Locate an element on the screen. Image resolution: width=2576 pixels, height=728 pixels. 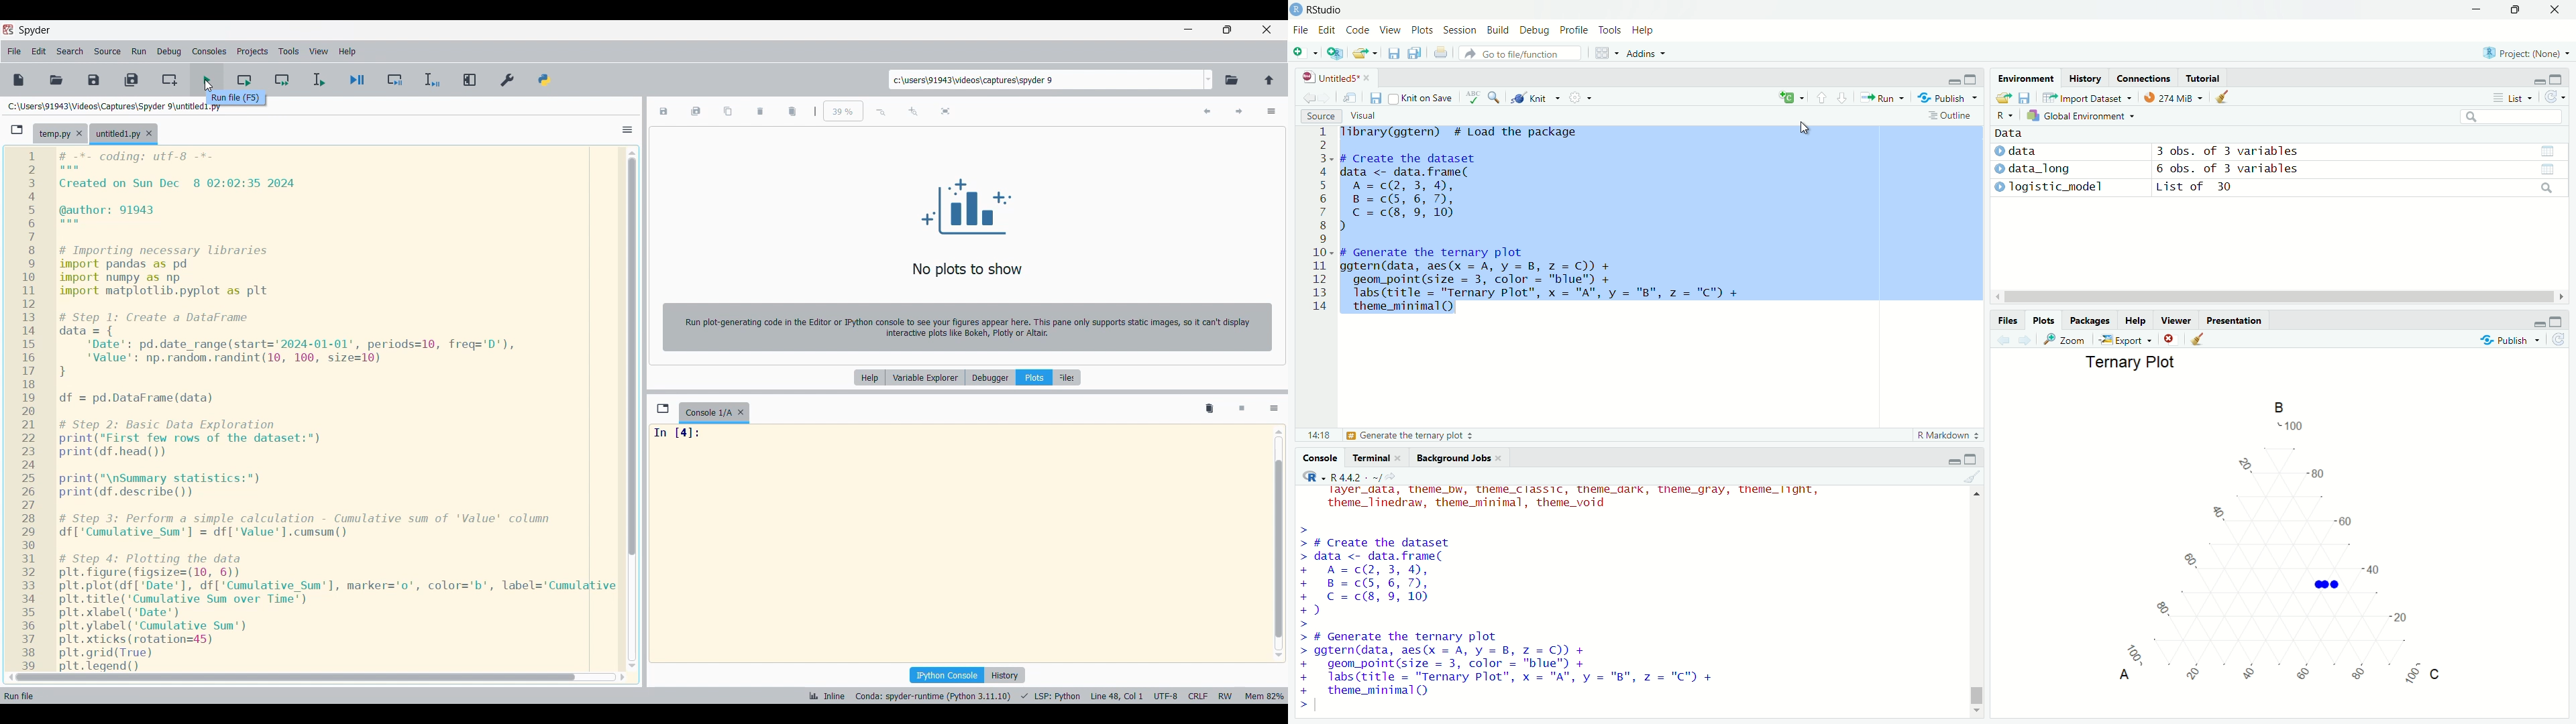
cursor position is located at coordinates (1114, 696).